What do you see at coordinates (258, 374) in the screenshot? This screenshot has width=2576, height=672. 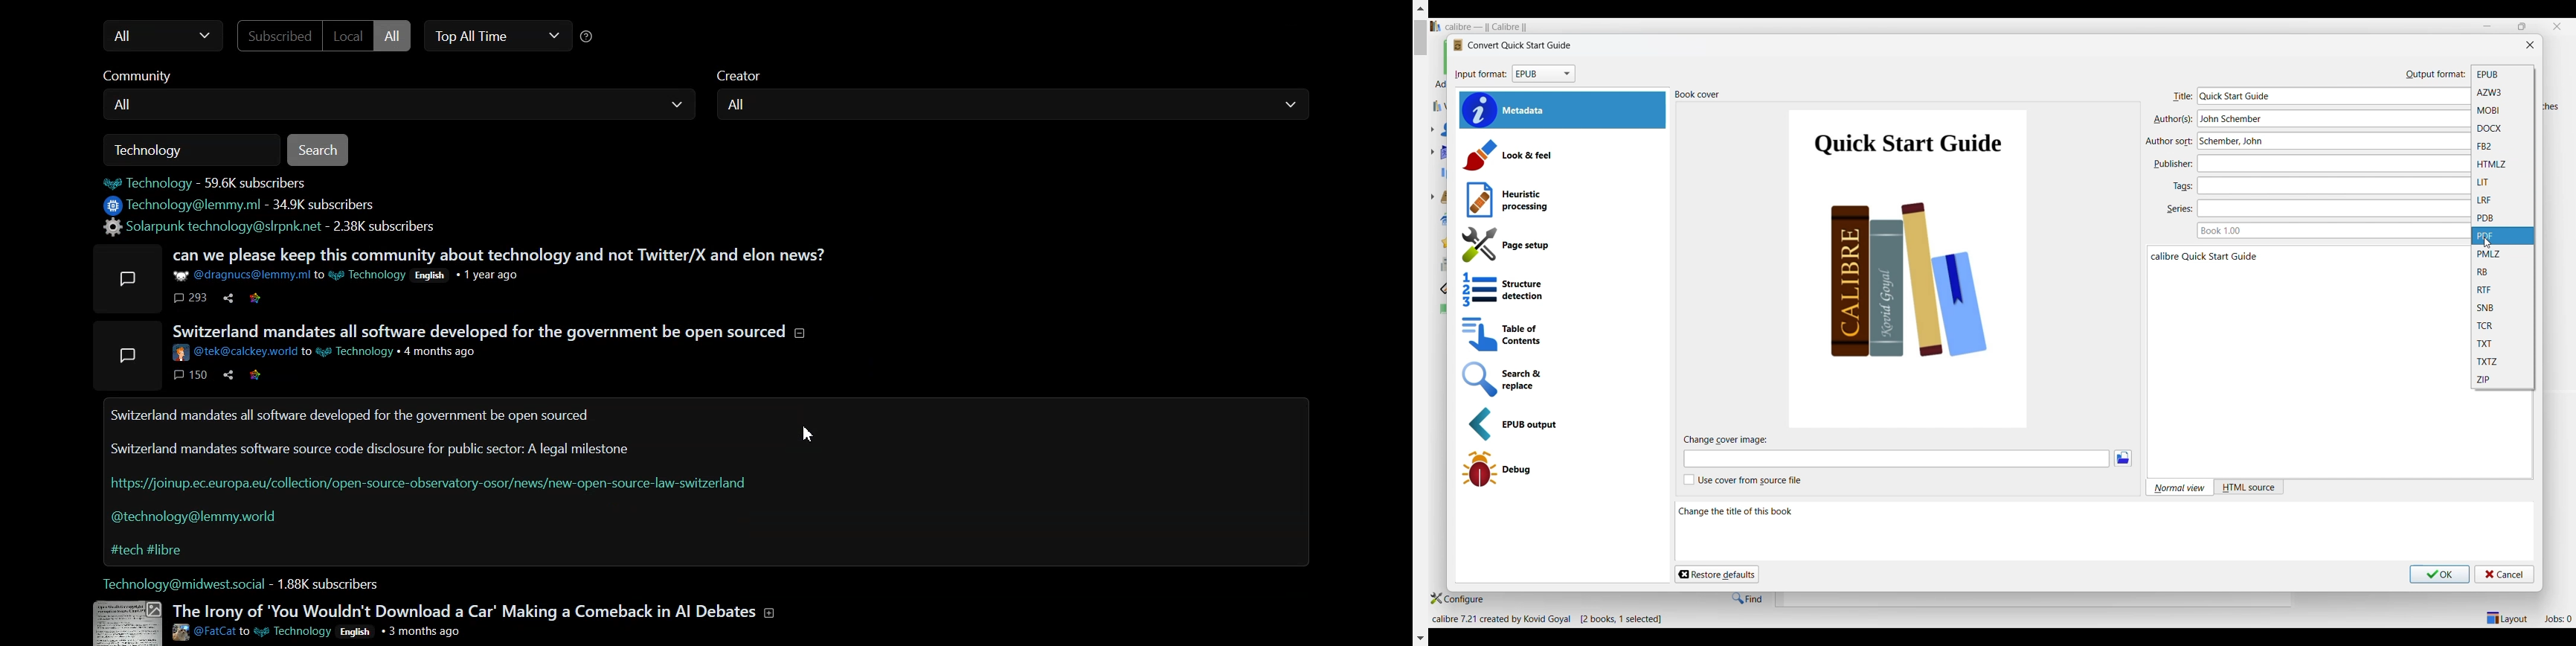 I see `Link` at bounding box center [258, 374].